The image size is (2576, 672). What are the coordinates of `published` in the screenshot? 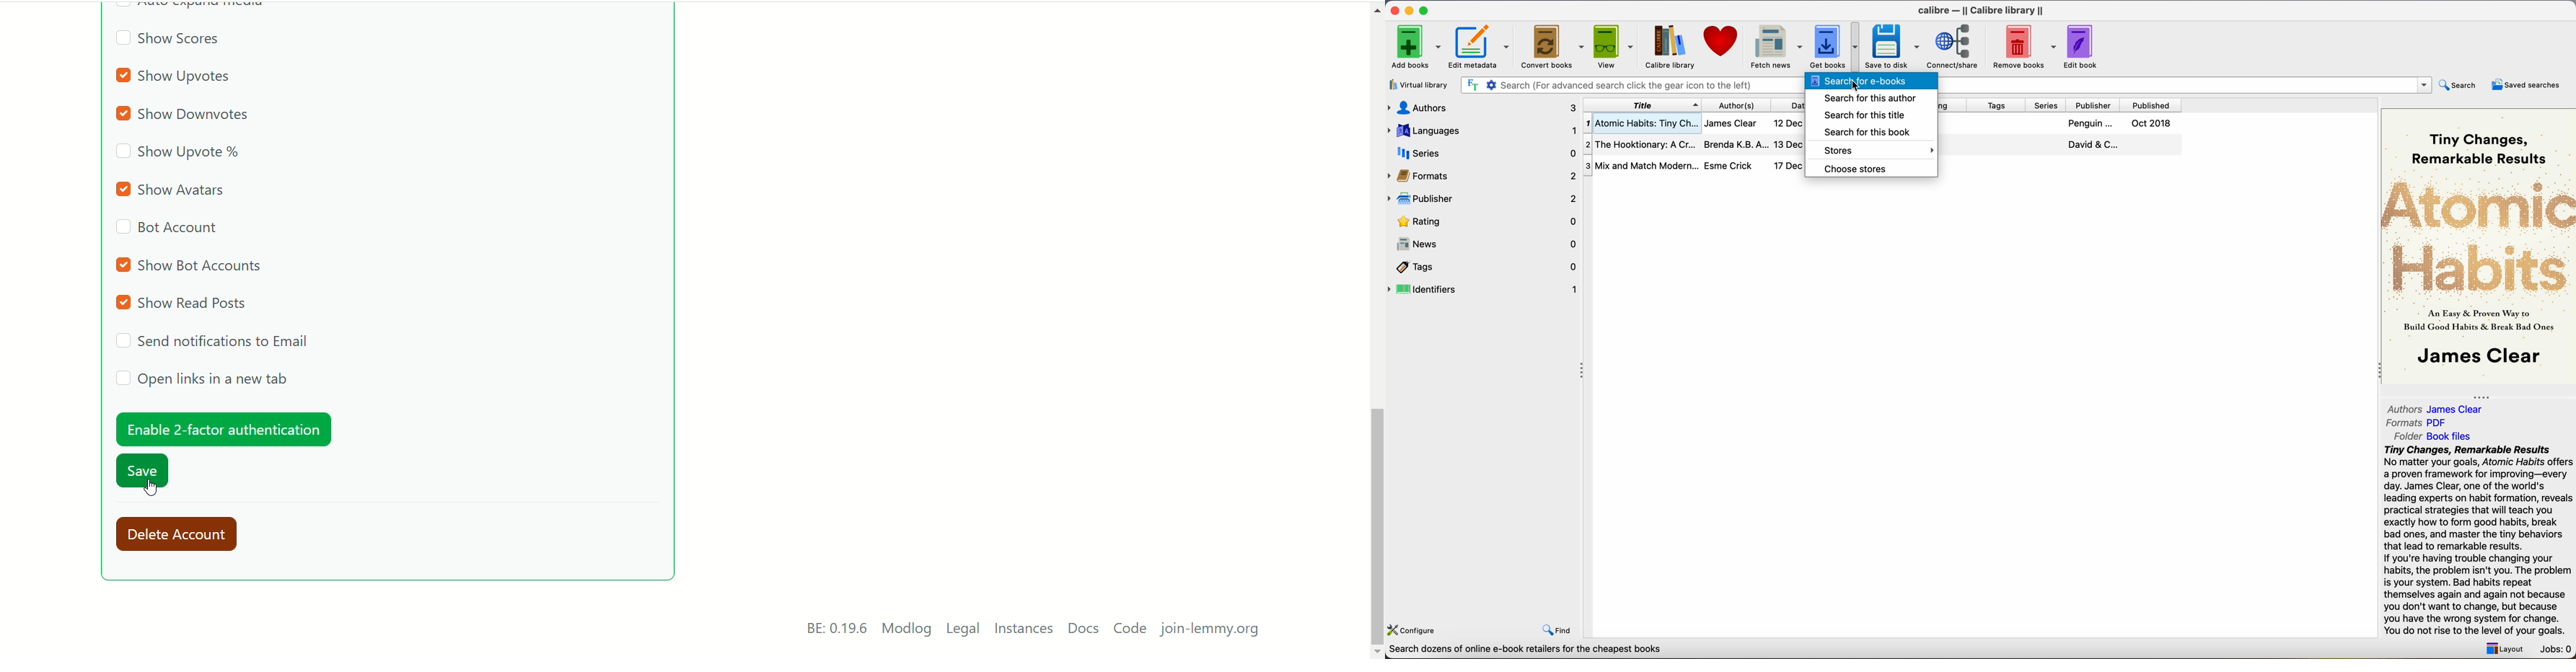 It's located at (2153, 106).